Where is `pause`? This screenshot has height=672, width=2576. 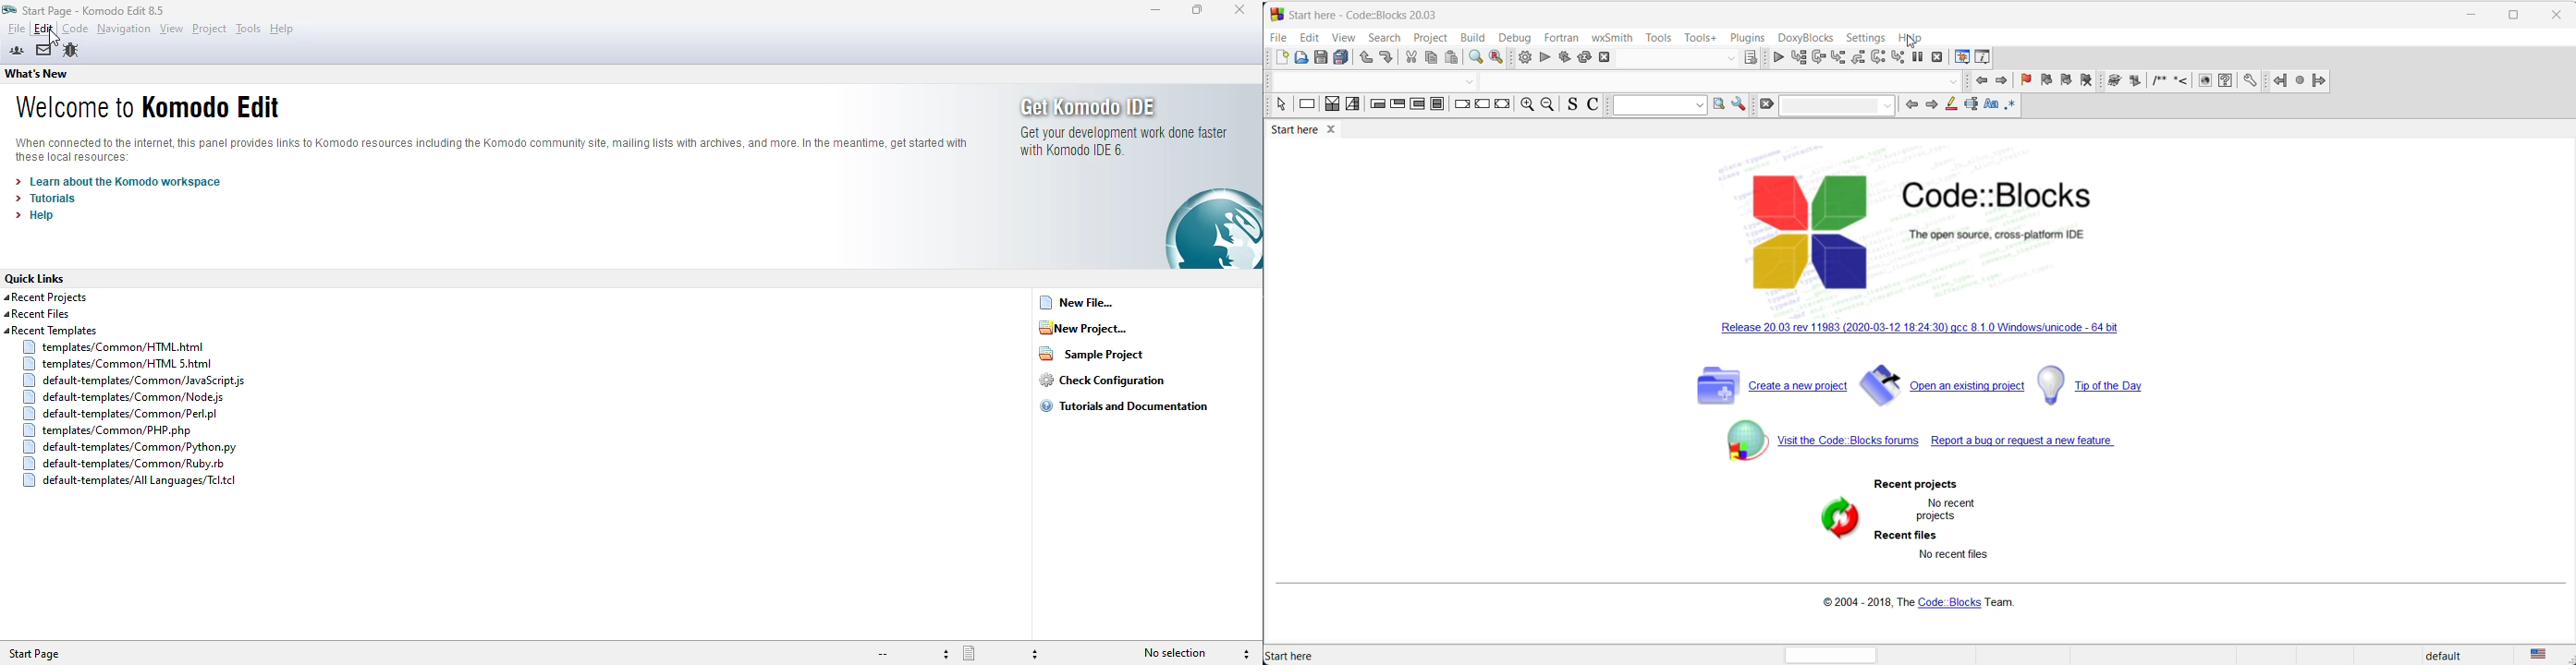 pause is located at coordinates (2134, 81).